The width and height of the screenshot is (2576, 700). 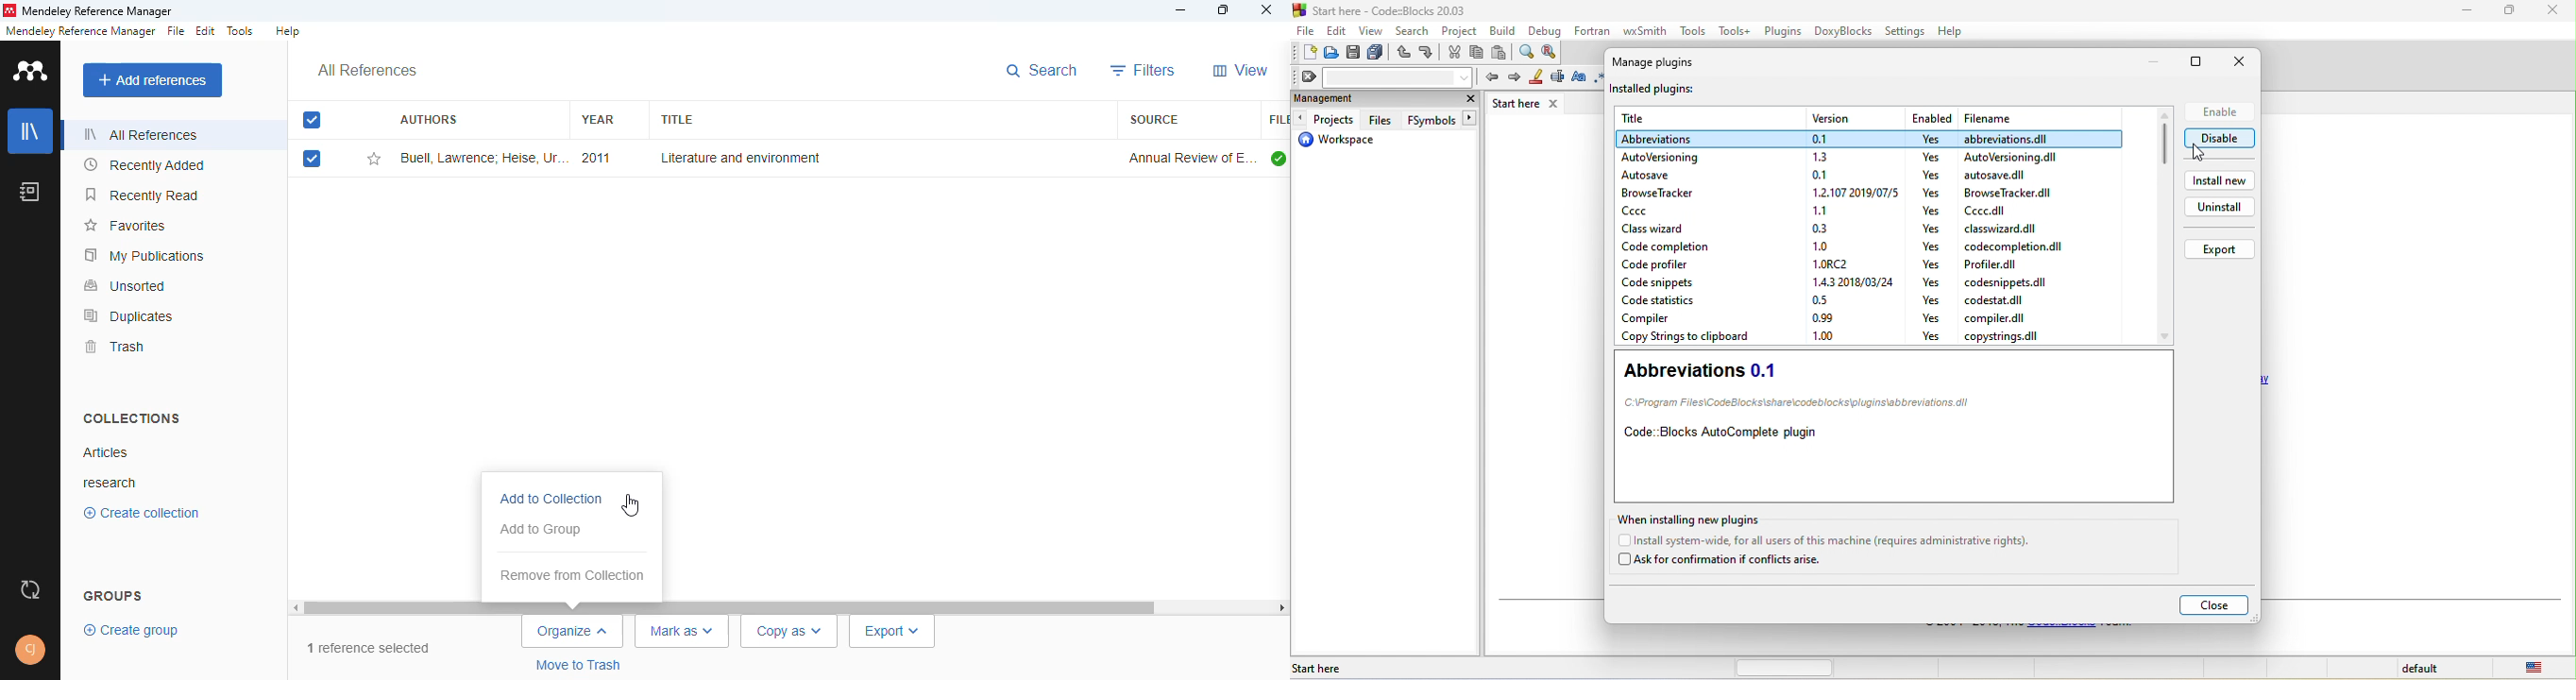 What do you see at coordinates (732, 606) in the screenshot?
I see `horizontal scroll bar` at bounding box center [732, 606].